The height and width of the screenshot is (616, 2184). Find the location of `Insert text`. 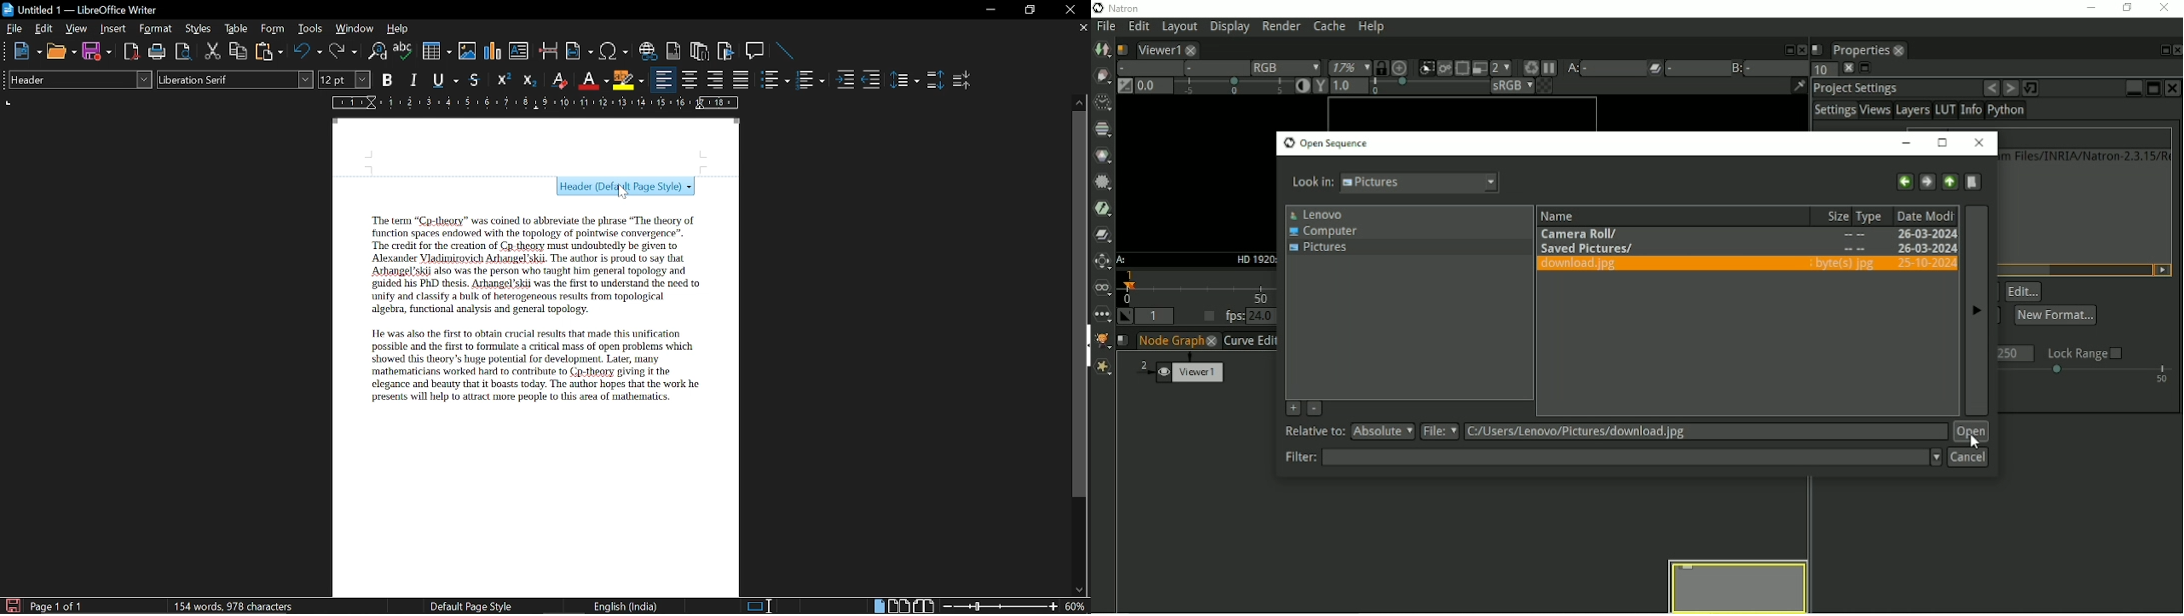

Insert text is located at coordinates (518, 50).